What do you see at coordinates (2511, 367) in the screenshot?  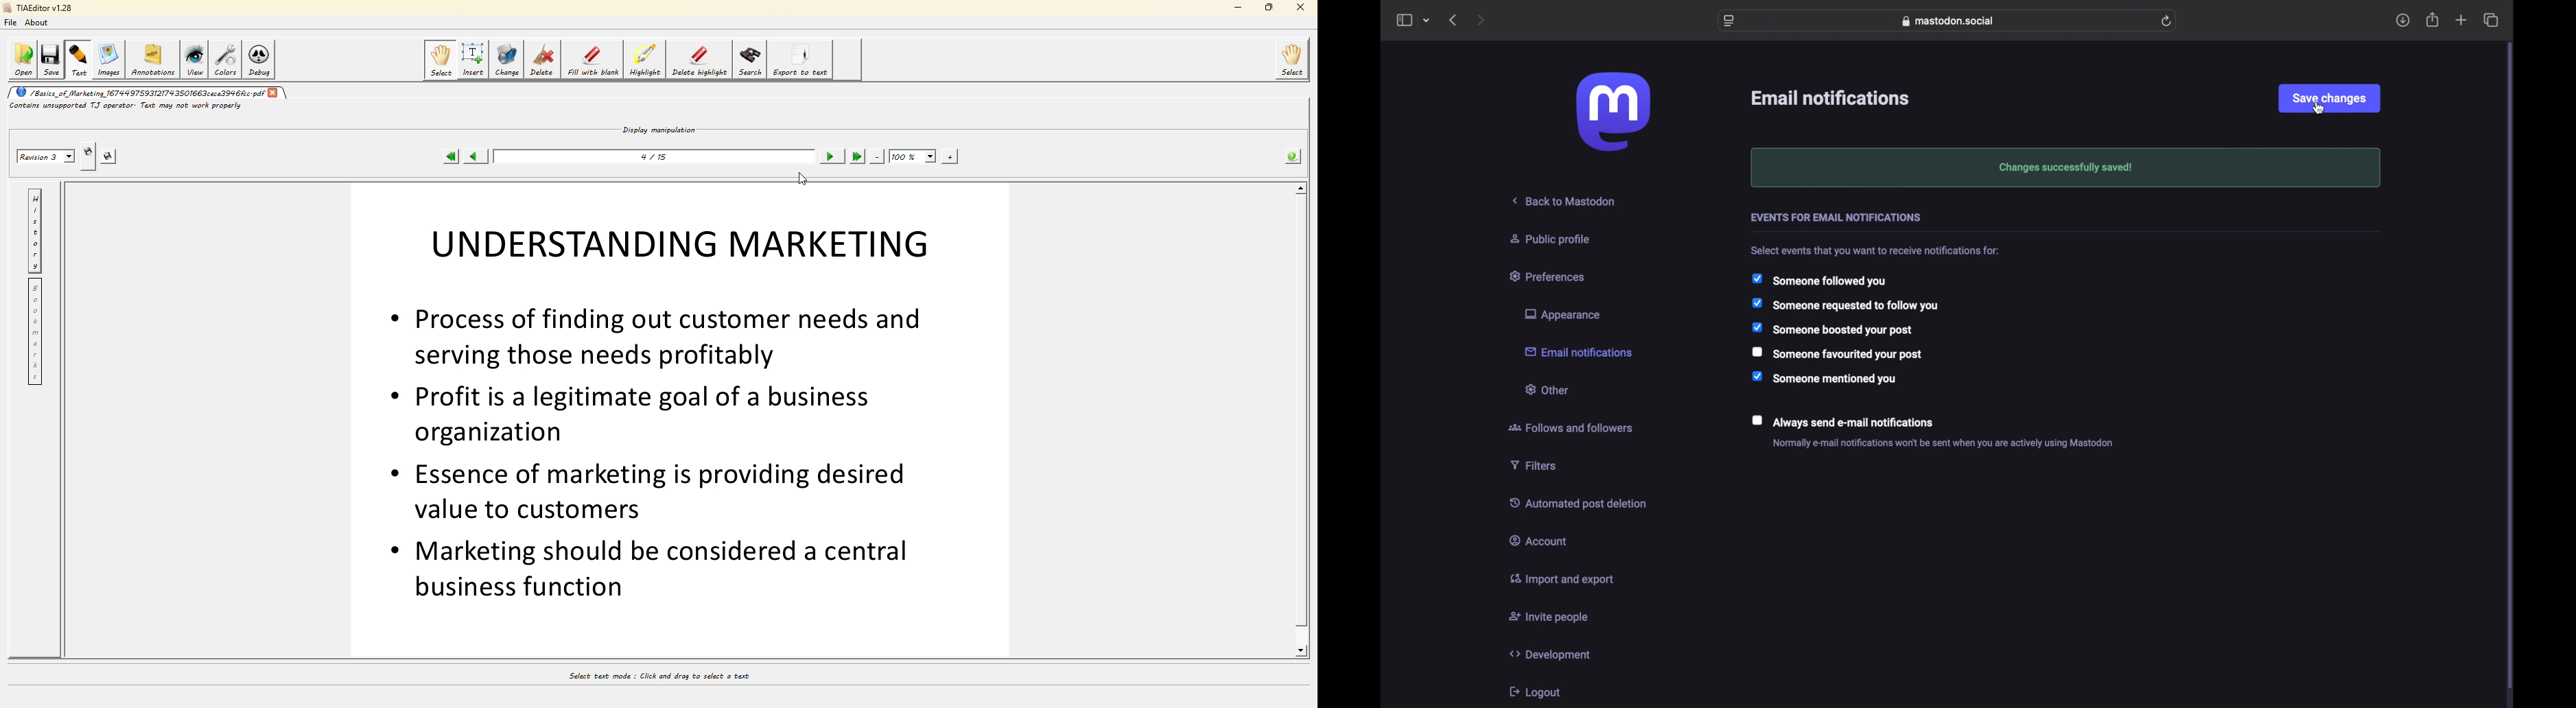 I see `scroll bar` at bounding box center [2511, 367].